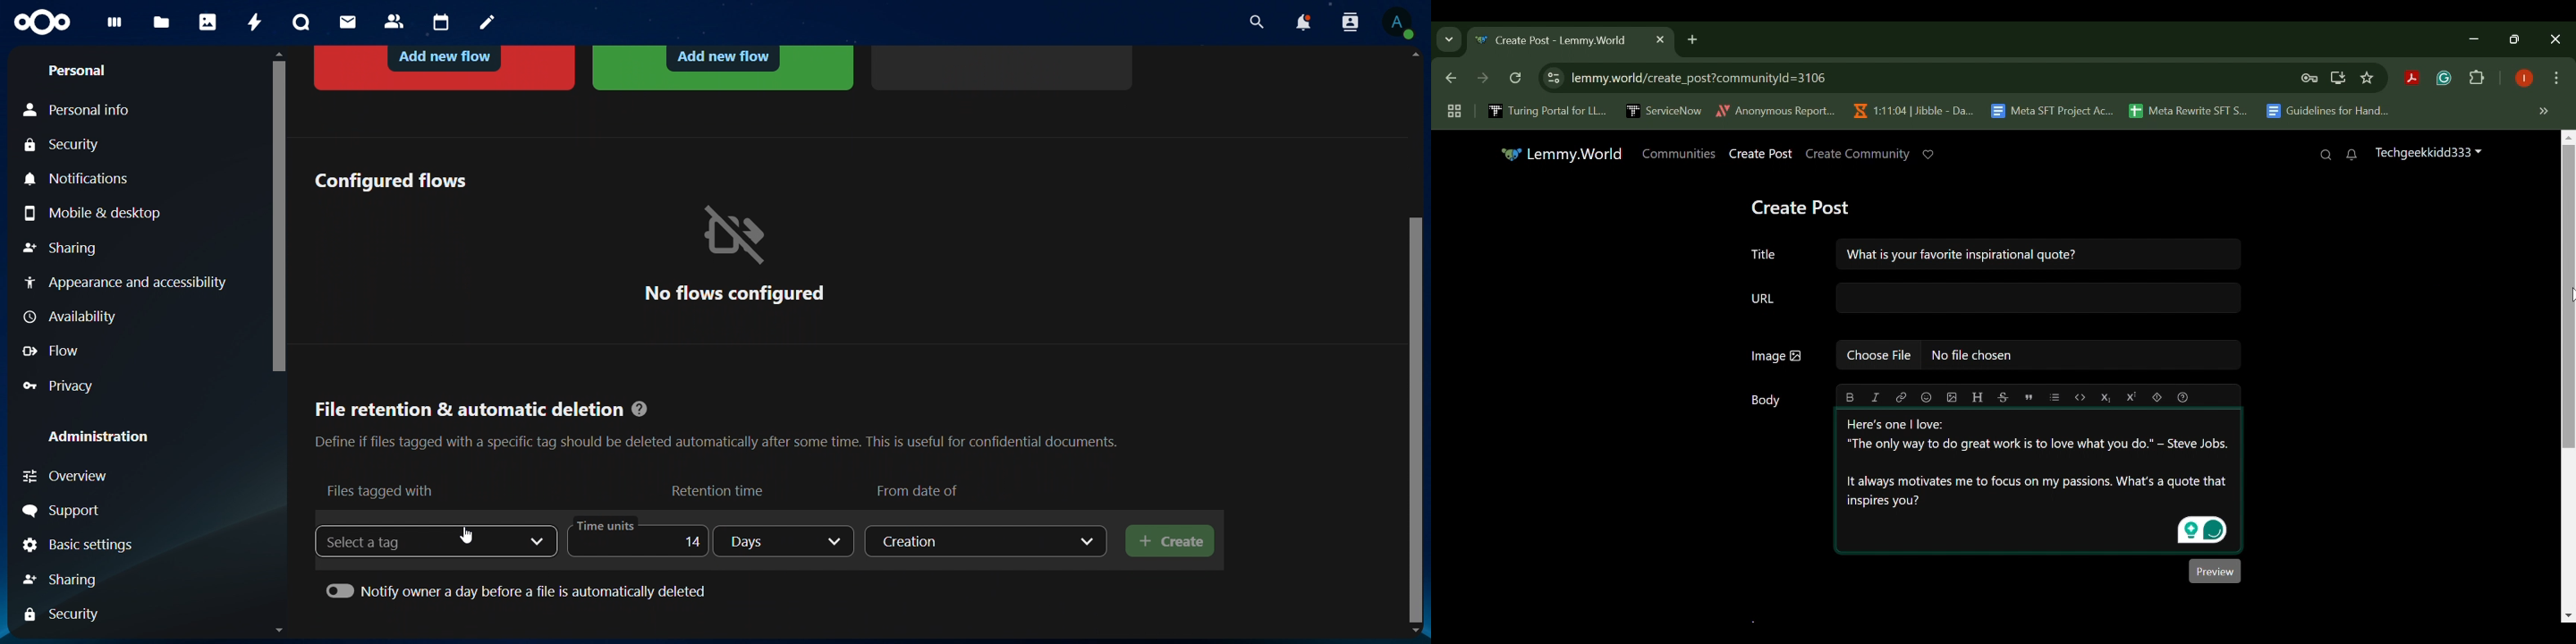 This screenshot has width=2576, height=644. I want to click on Lemmy.World, so click(1562, 154).